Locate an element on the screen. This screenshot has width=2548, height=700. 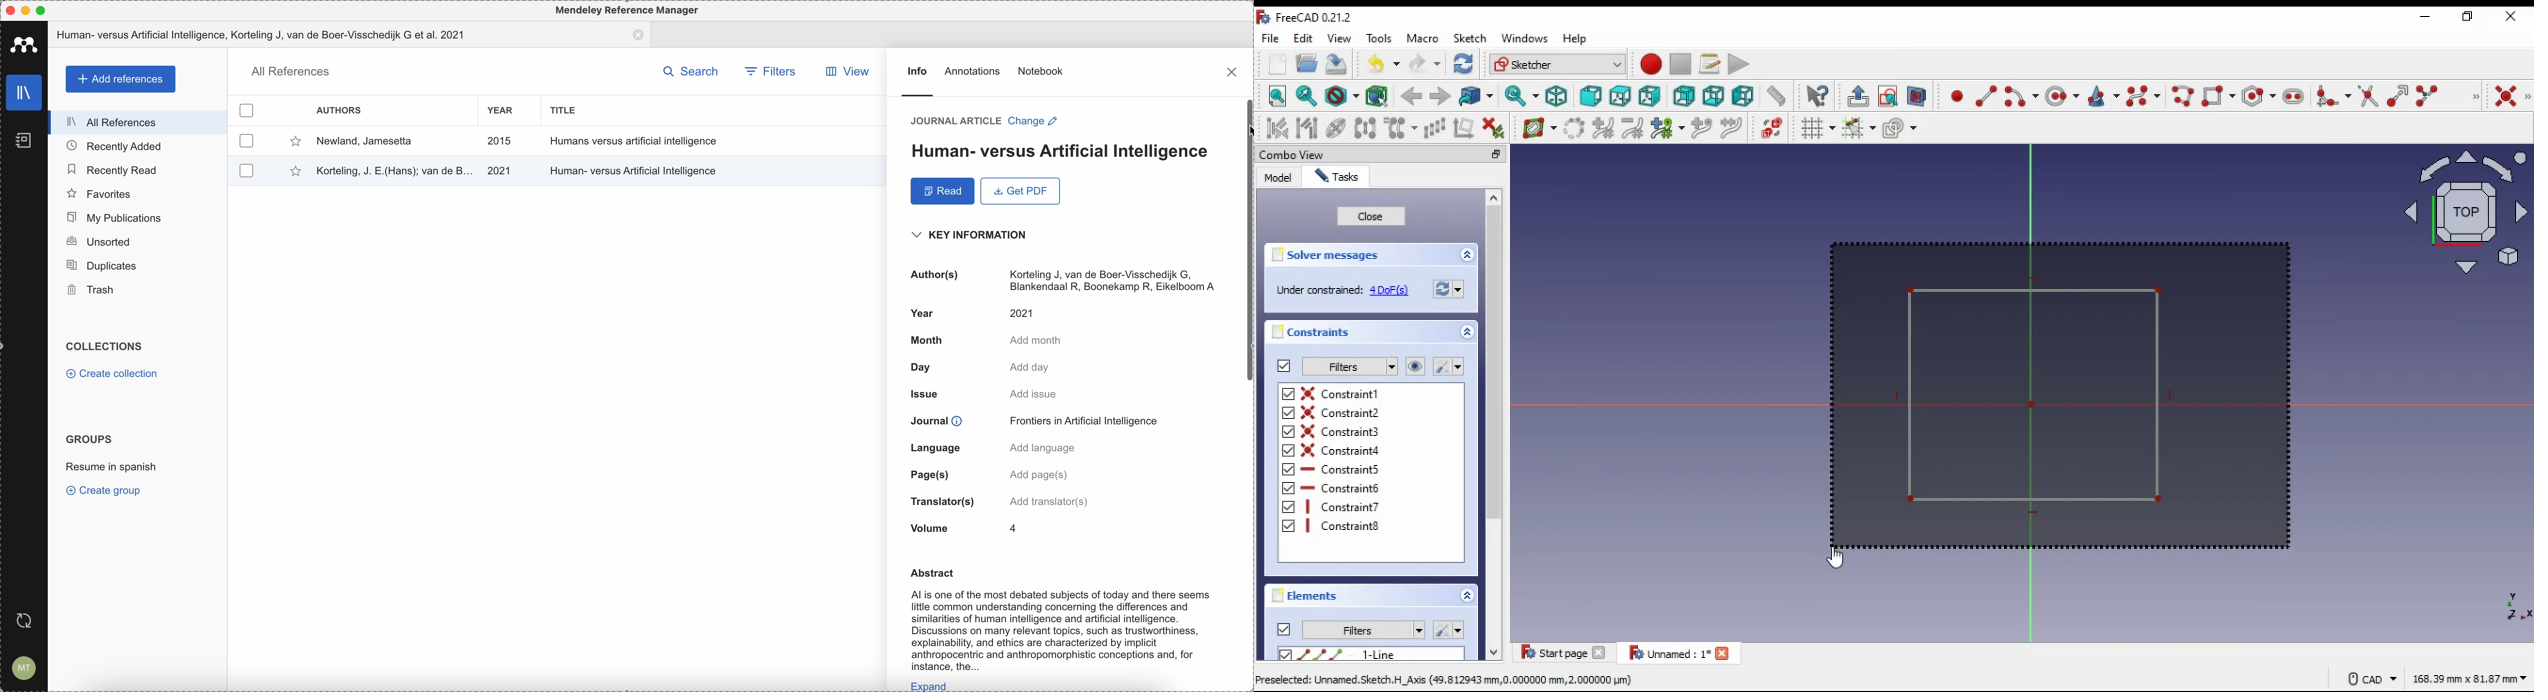
journal article is located at coordinates (954, 121).